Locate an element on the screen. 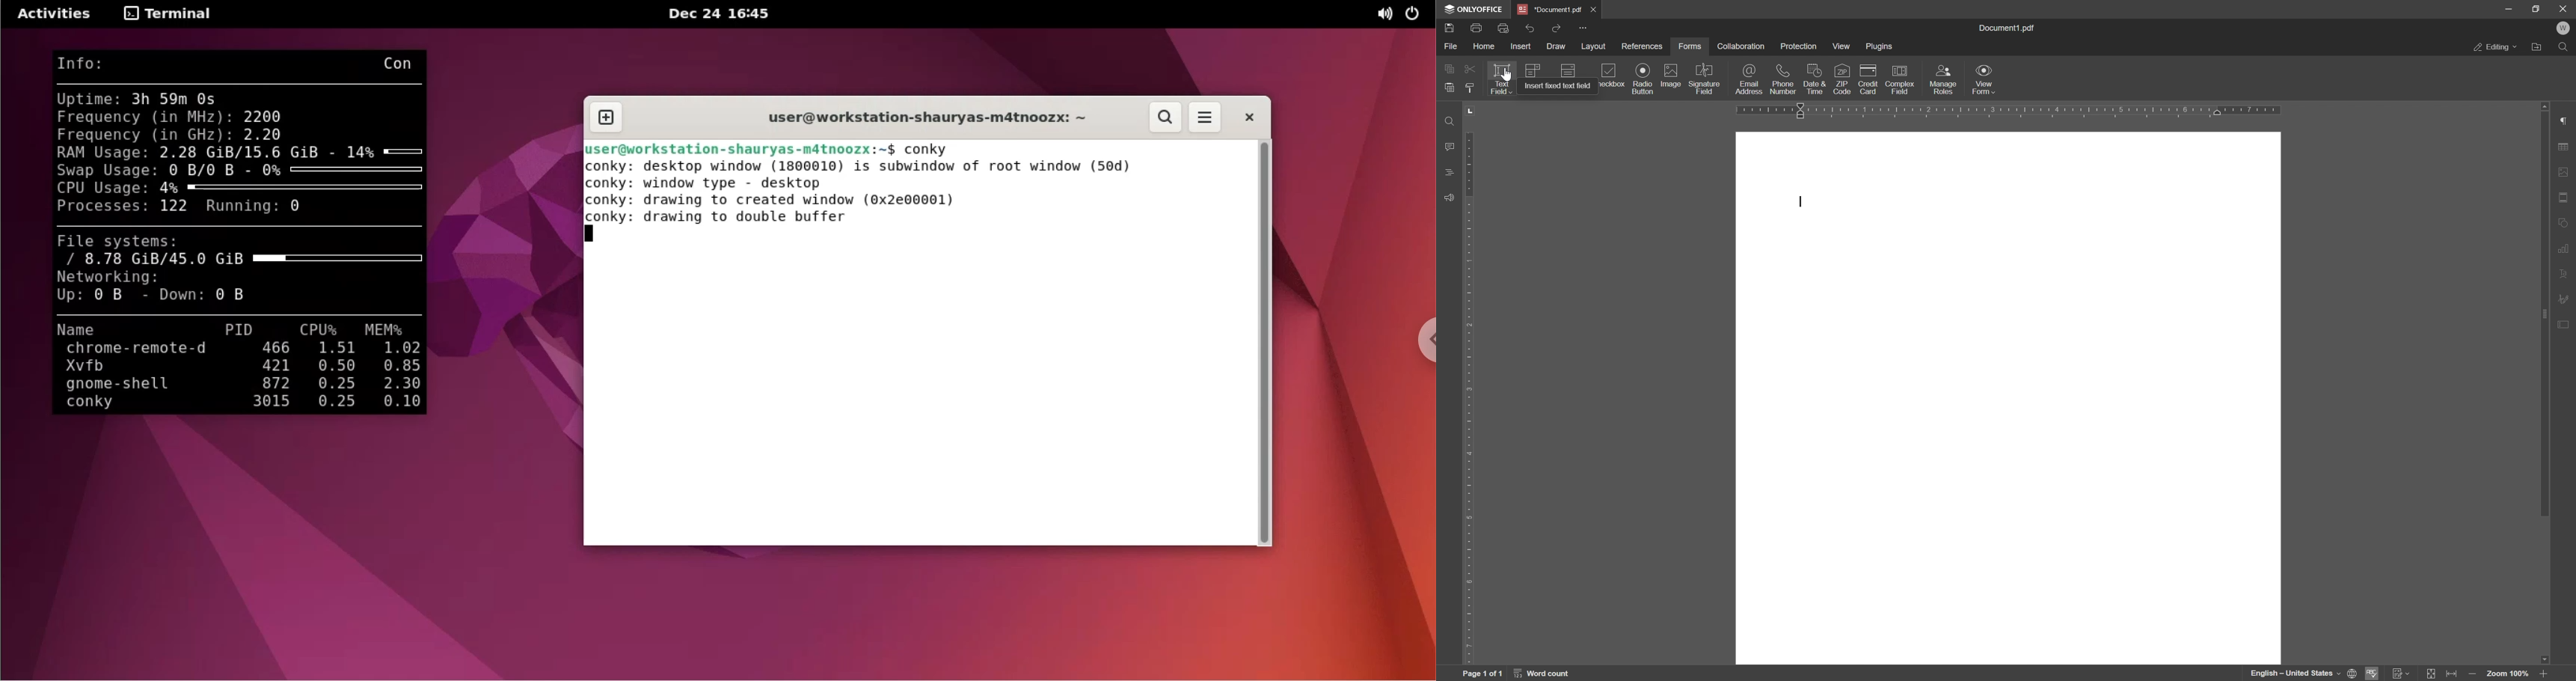 Image resolution: width=2576 pixels, height=700 pixels. quick print is located at coordinates (1503, 28).